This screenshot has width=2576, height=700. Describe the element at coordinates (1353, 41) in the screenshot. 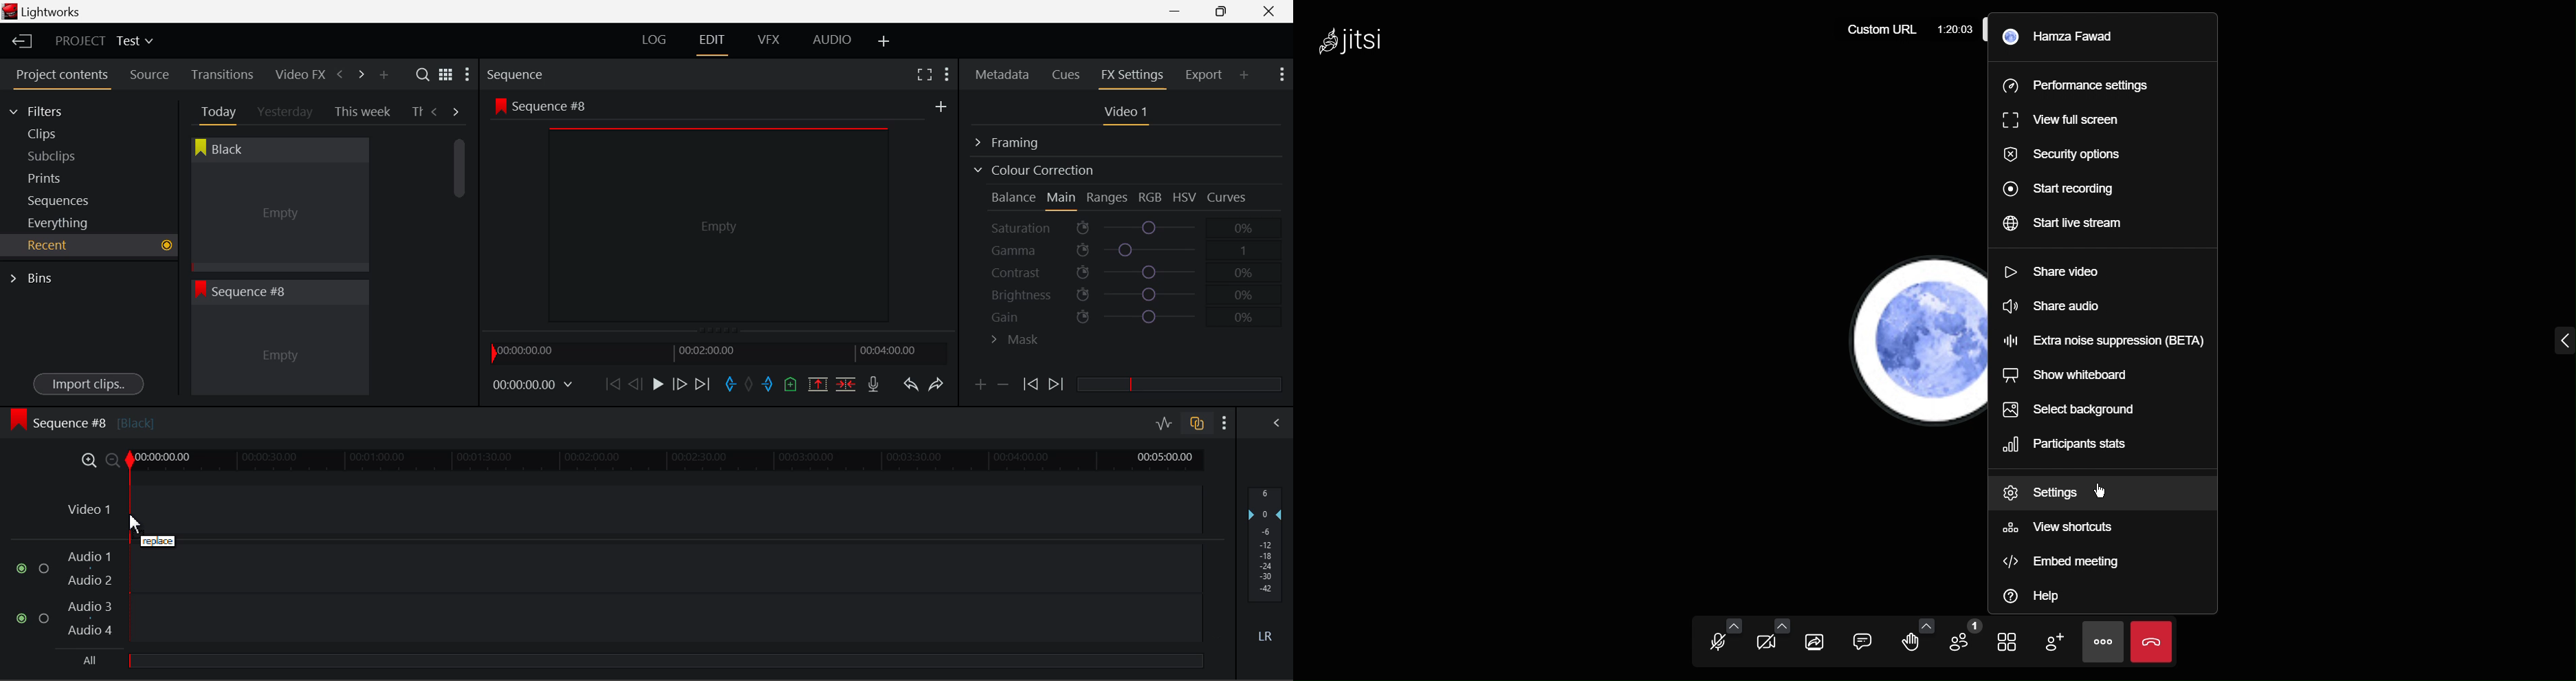

I see `Jitsi` at that location.